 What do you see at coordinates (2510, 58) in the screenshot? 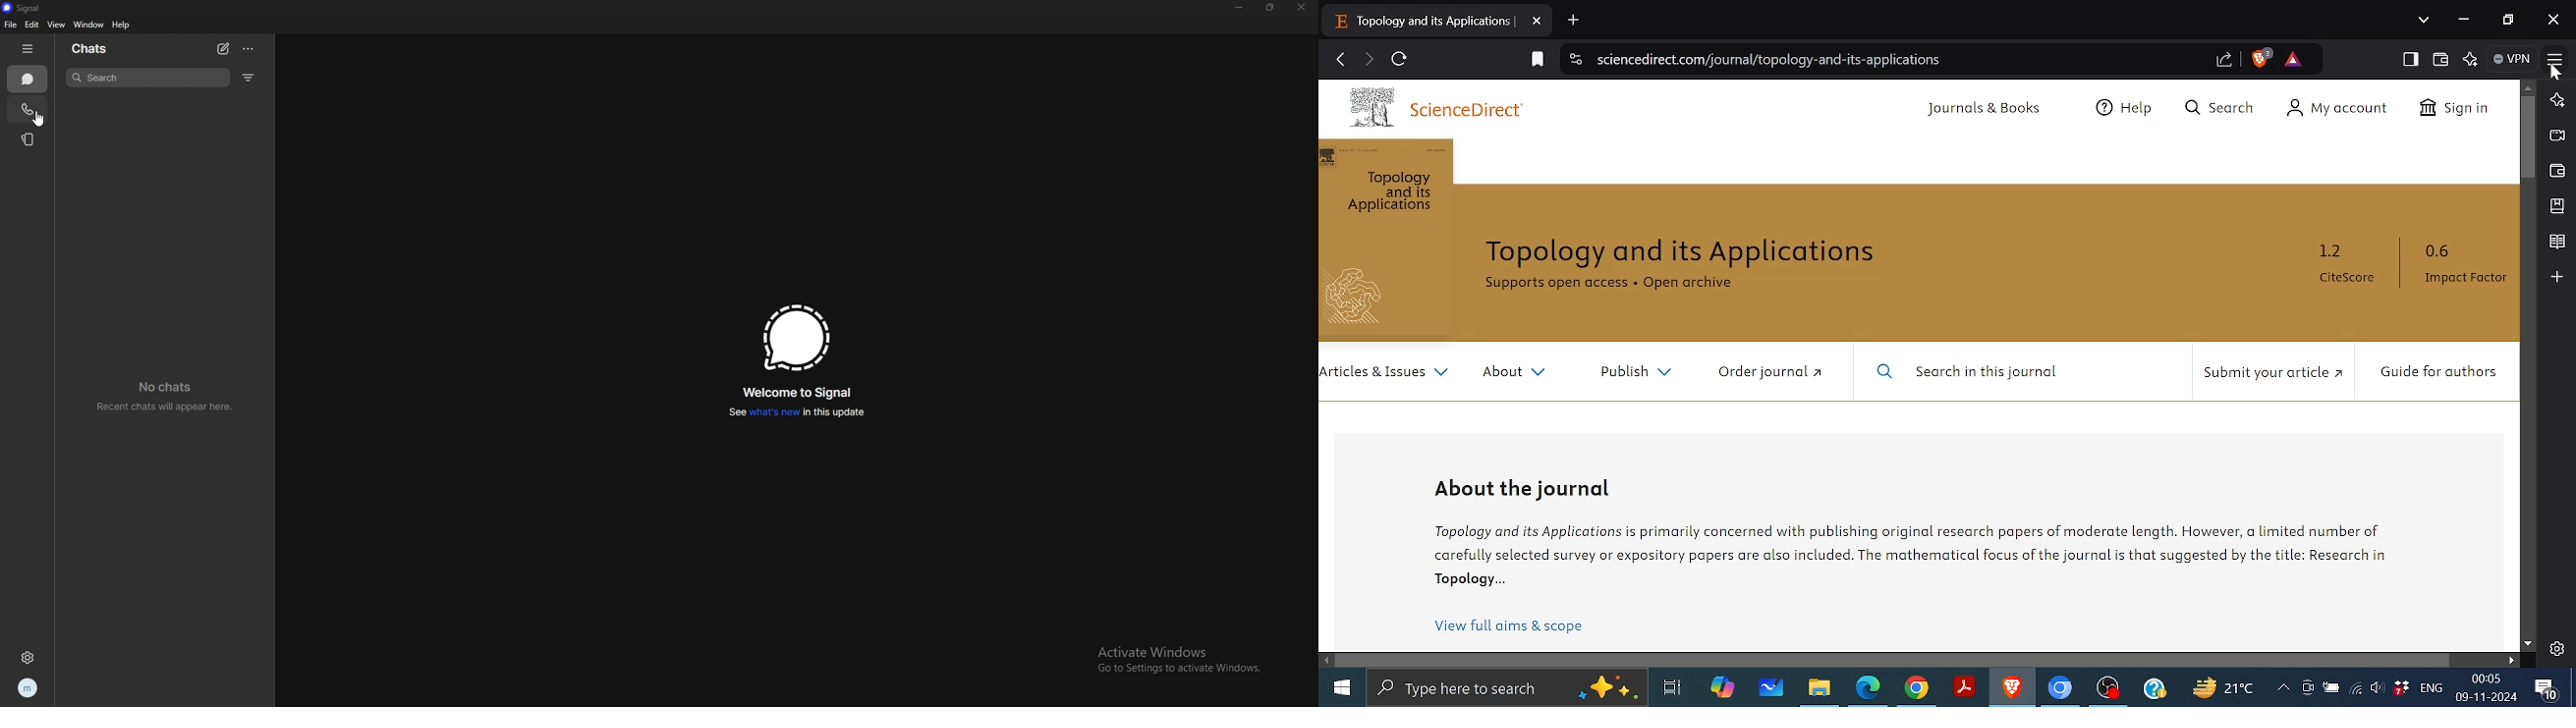
I see `VPN` at bounding box center [2510, 58].